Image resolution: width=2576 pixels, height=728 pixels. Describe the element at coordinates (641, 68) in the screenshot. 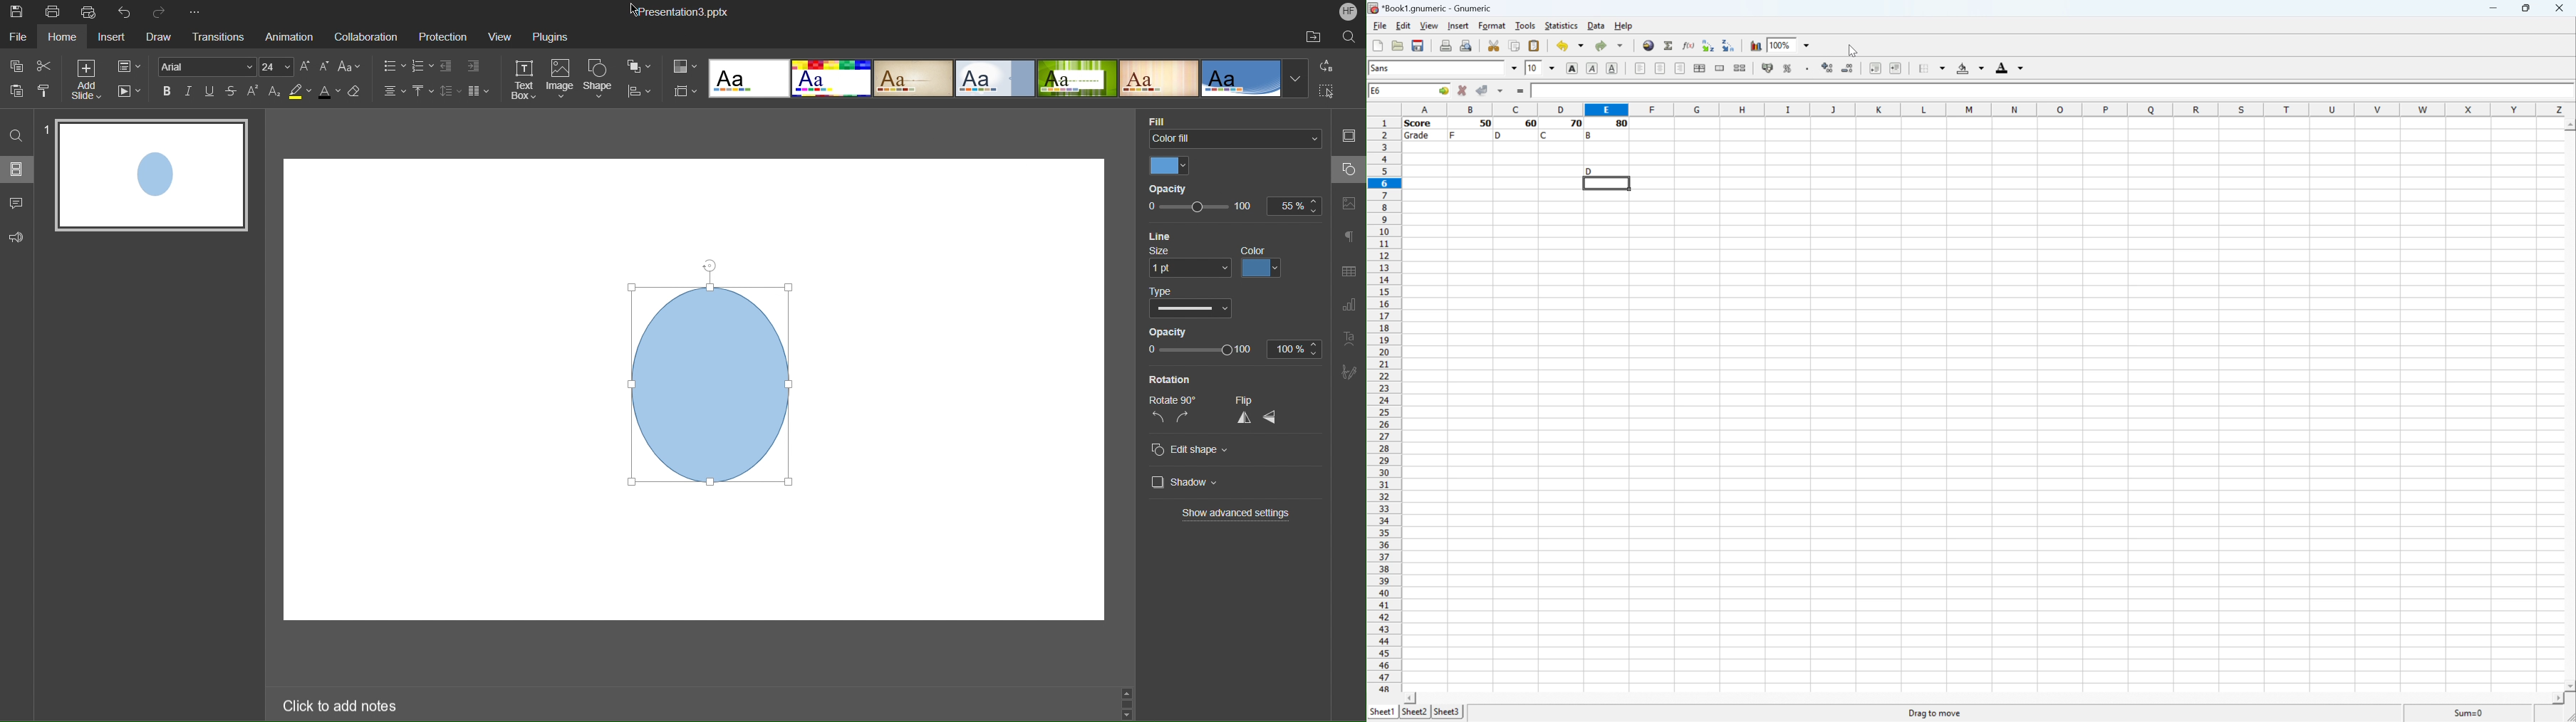

I see `Arrange` at that location.